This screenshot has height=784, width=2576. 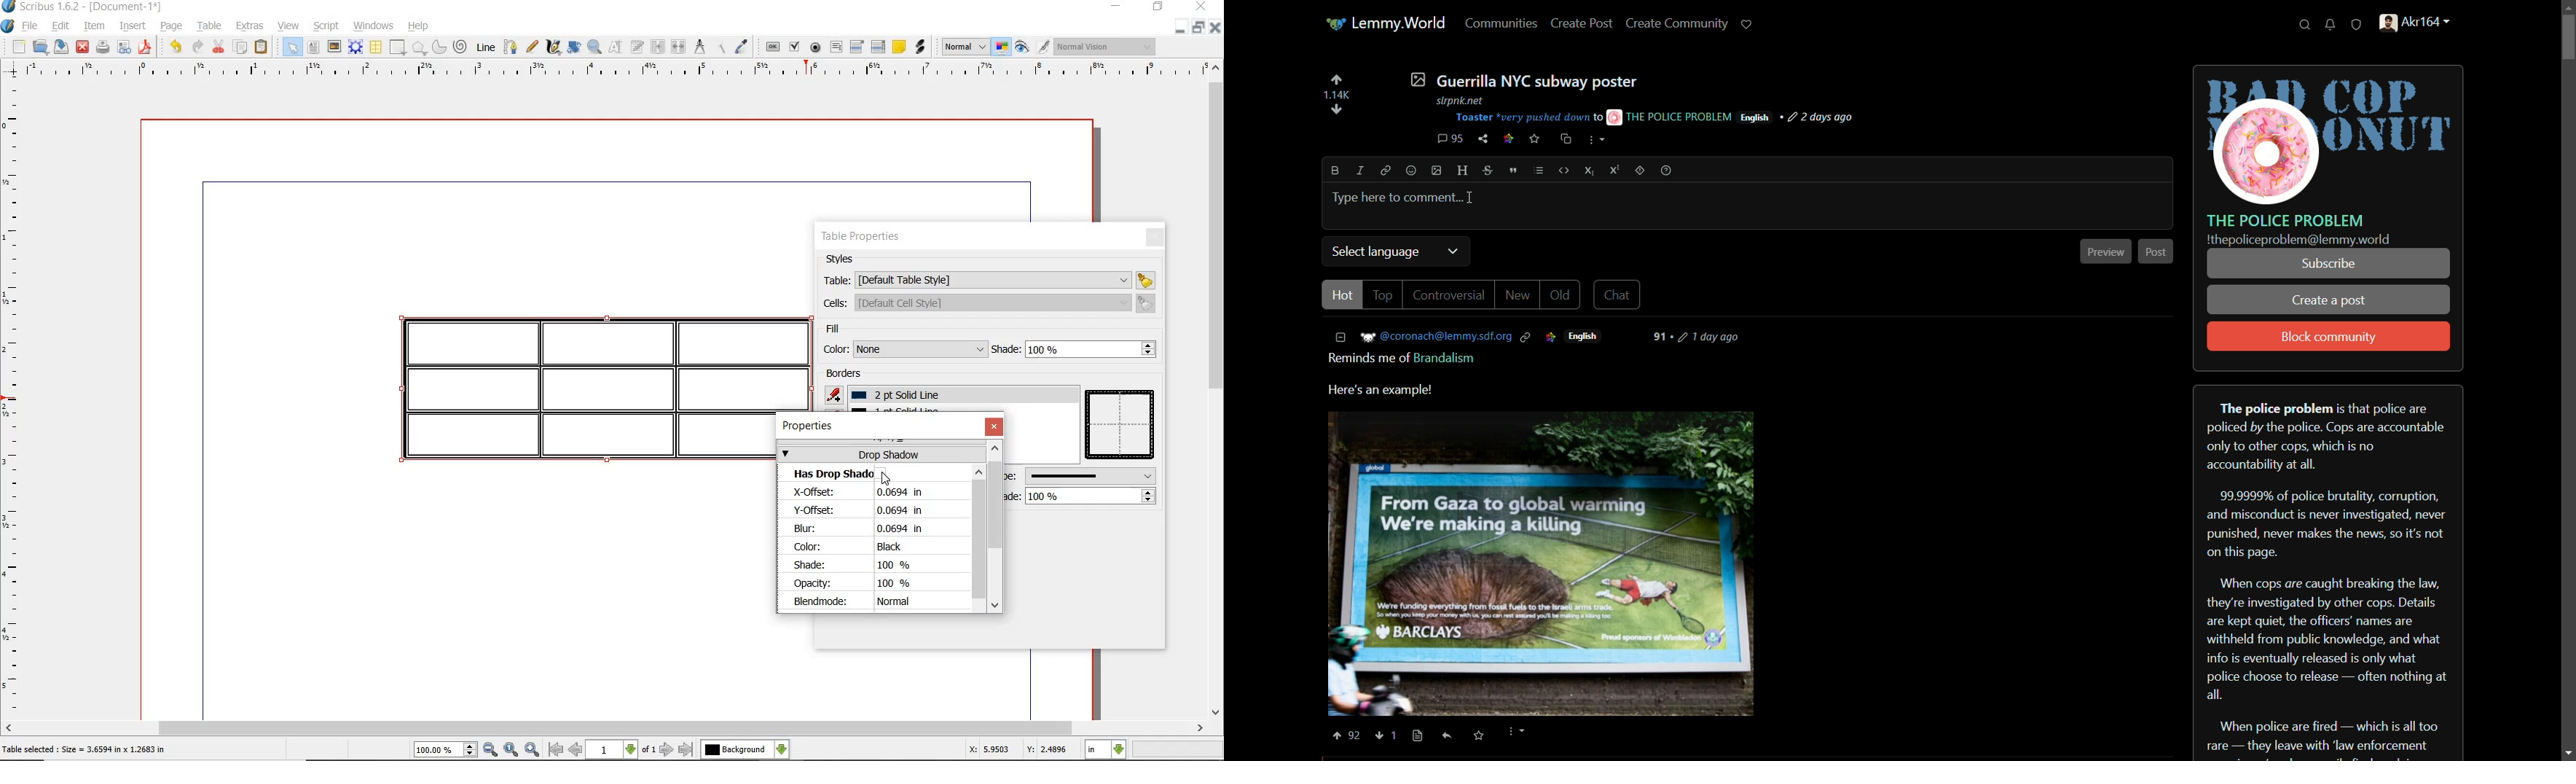 What do you see at coordinates (1584, 23) in the screenshot?
I see `create post` at bounding box center [1584, 23].